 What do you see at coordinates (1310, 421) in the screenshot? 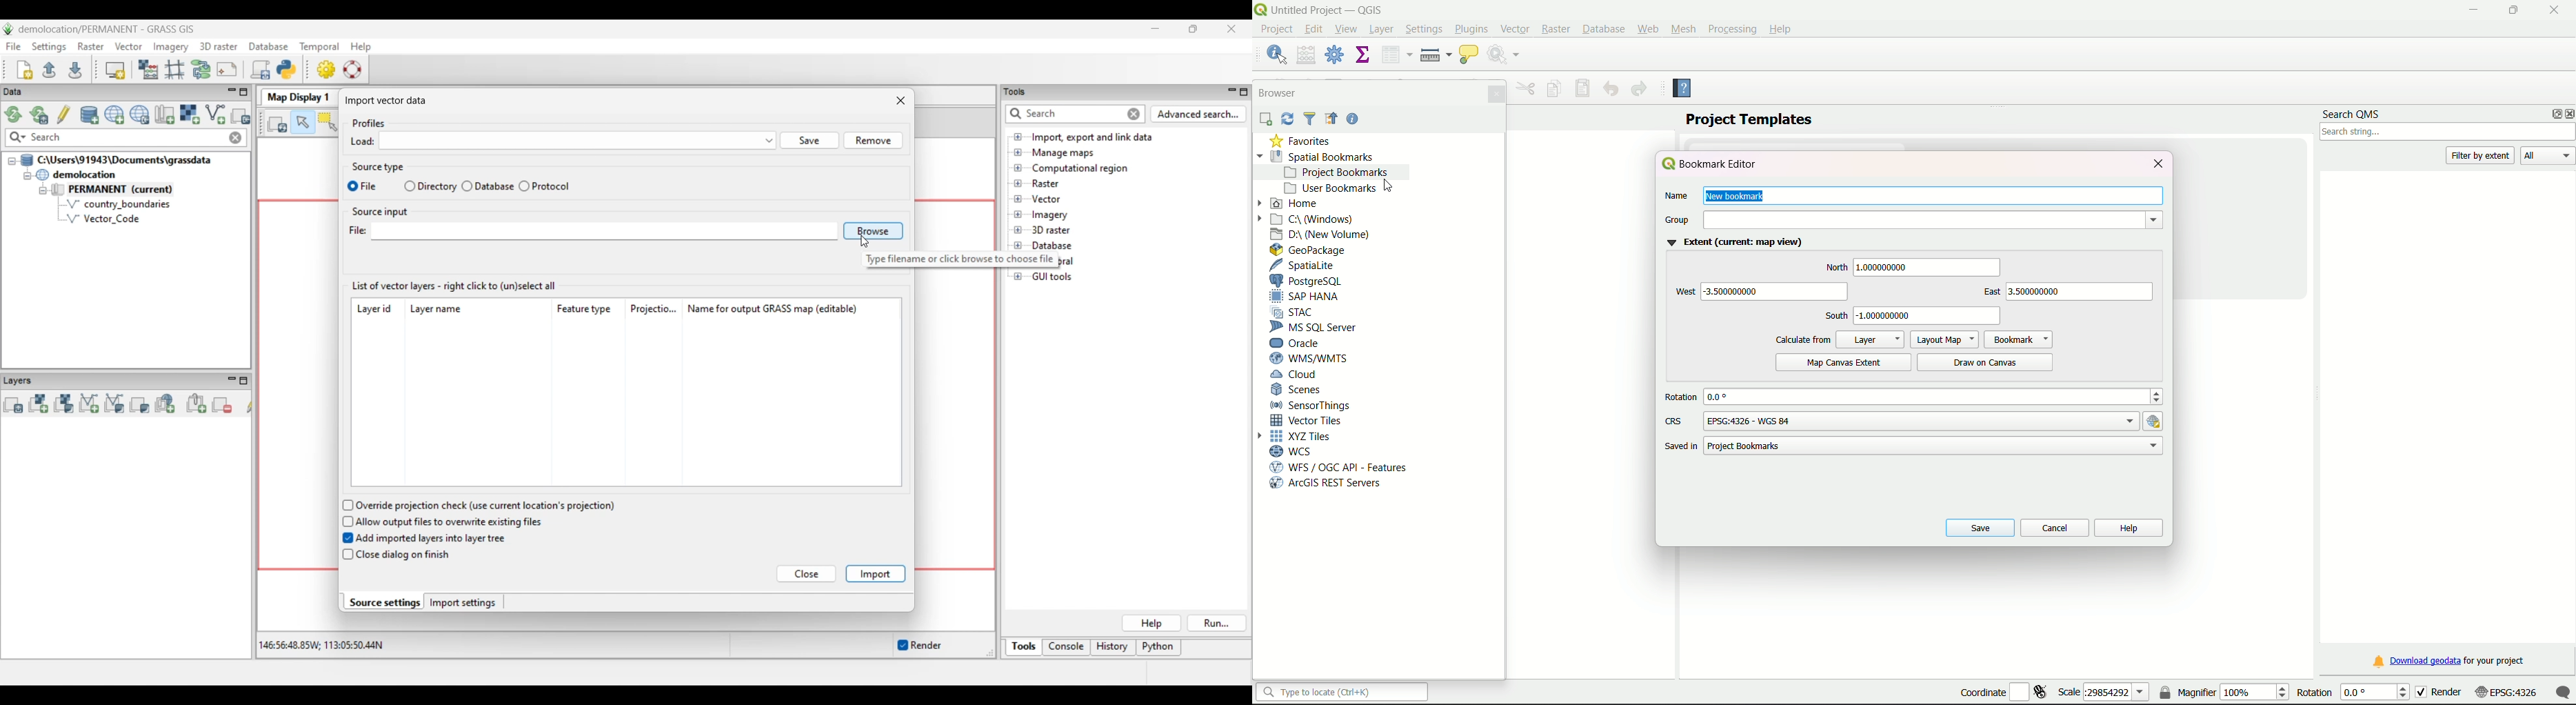
I see `Vector Tiles` at bounding box center [1310, 421].